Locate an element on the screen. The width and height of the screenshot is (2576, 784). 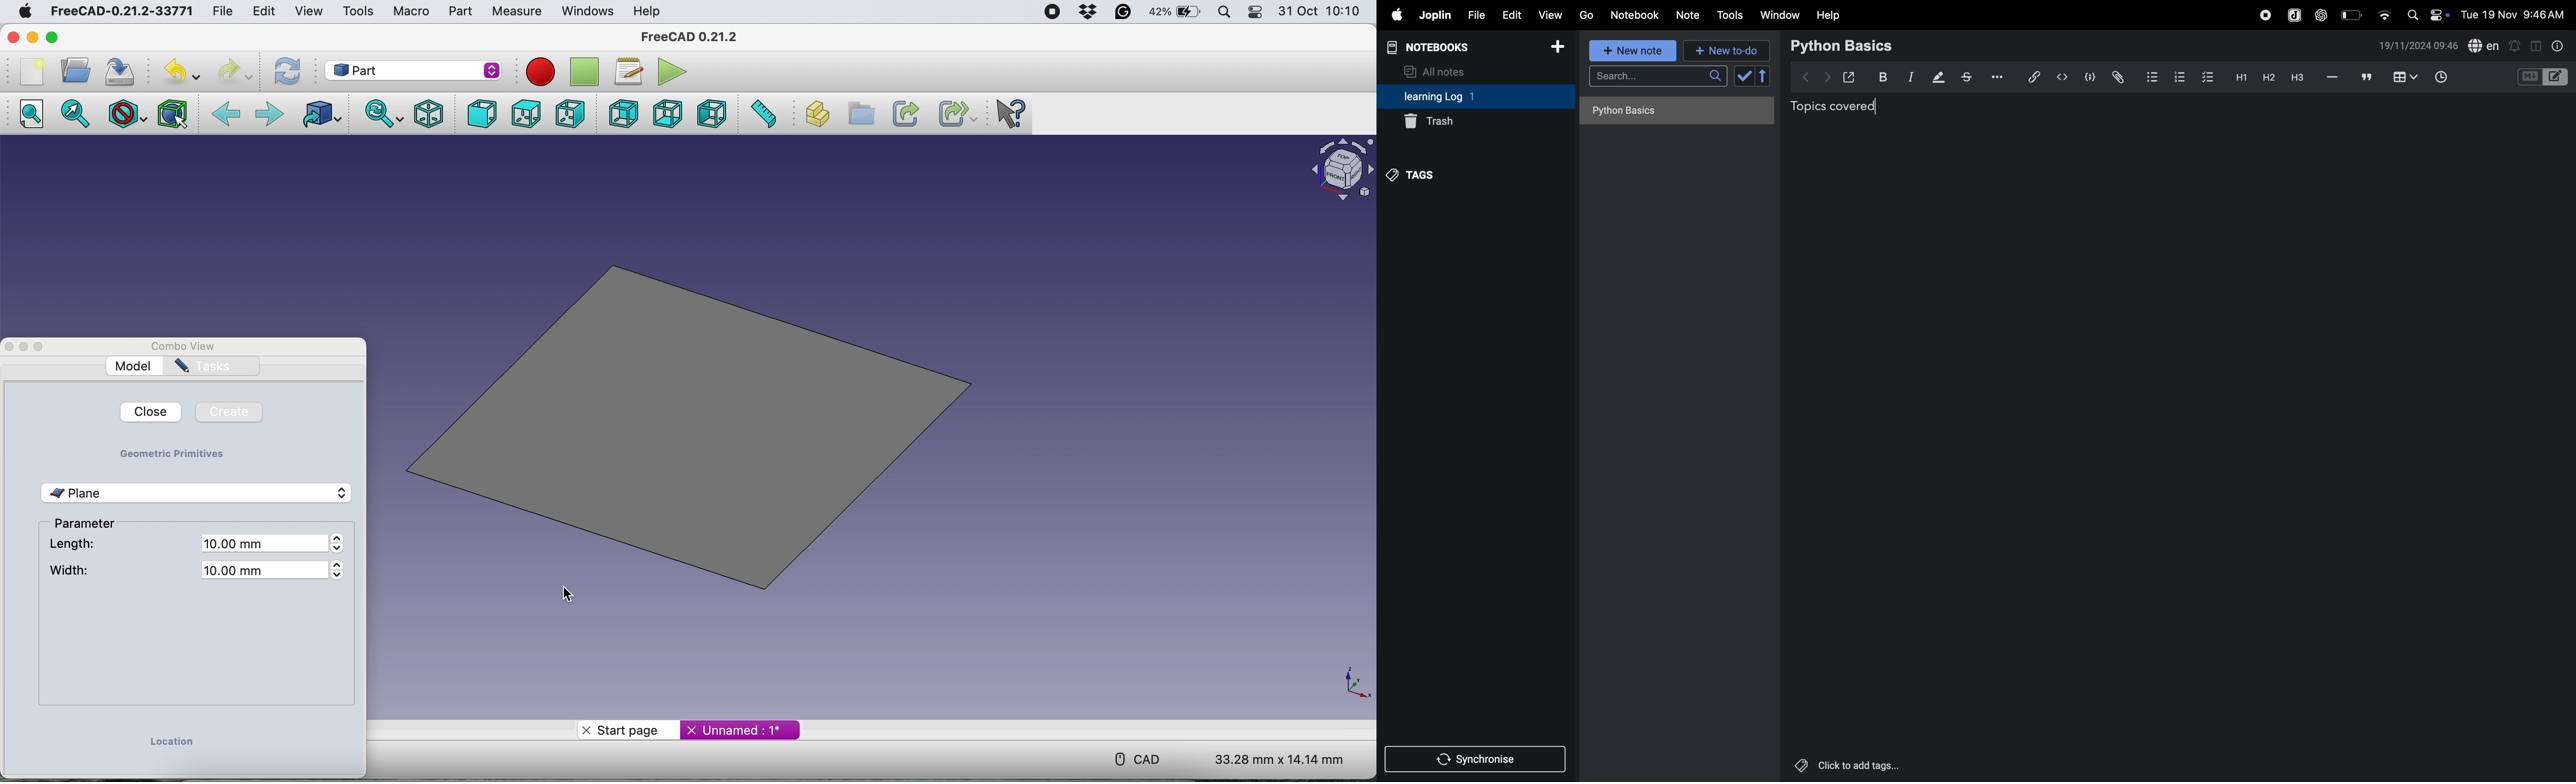
add is located at coordinates (1558, 50).